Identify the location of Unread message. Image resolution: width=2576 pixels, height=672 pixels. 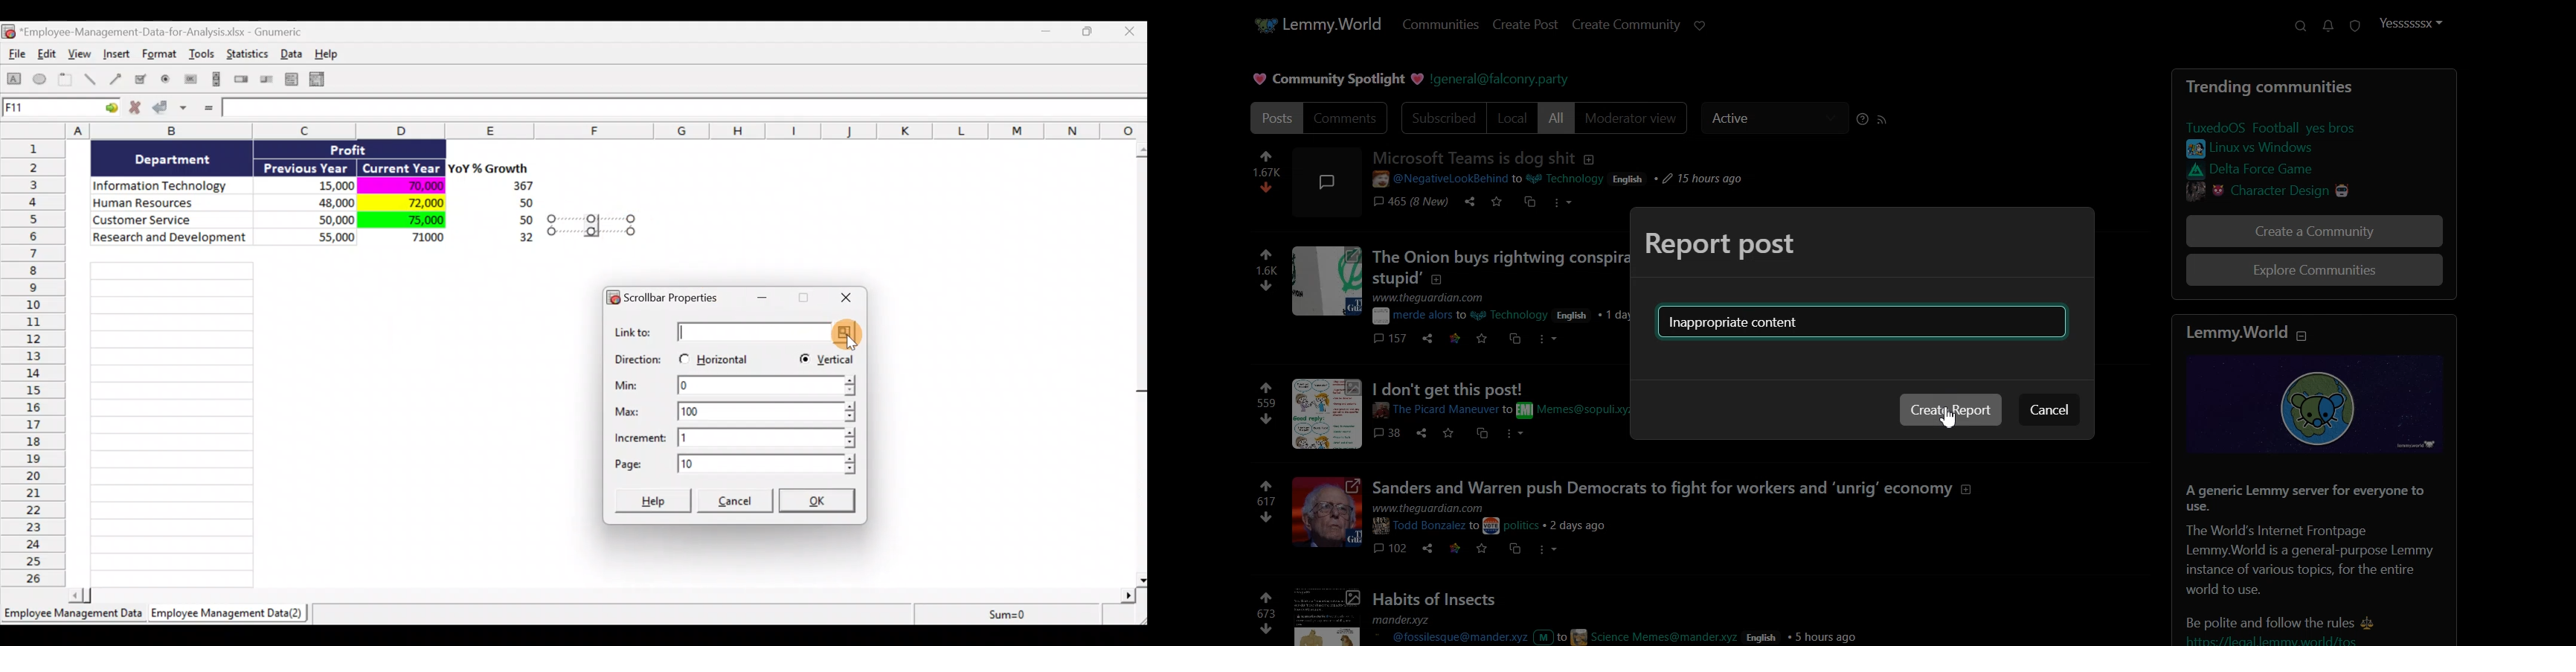
(2328, 27).